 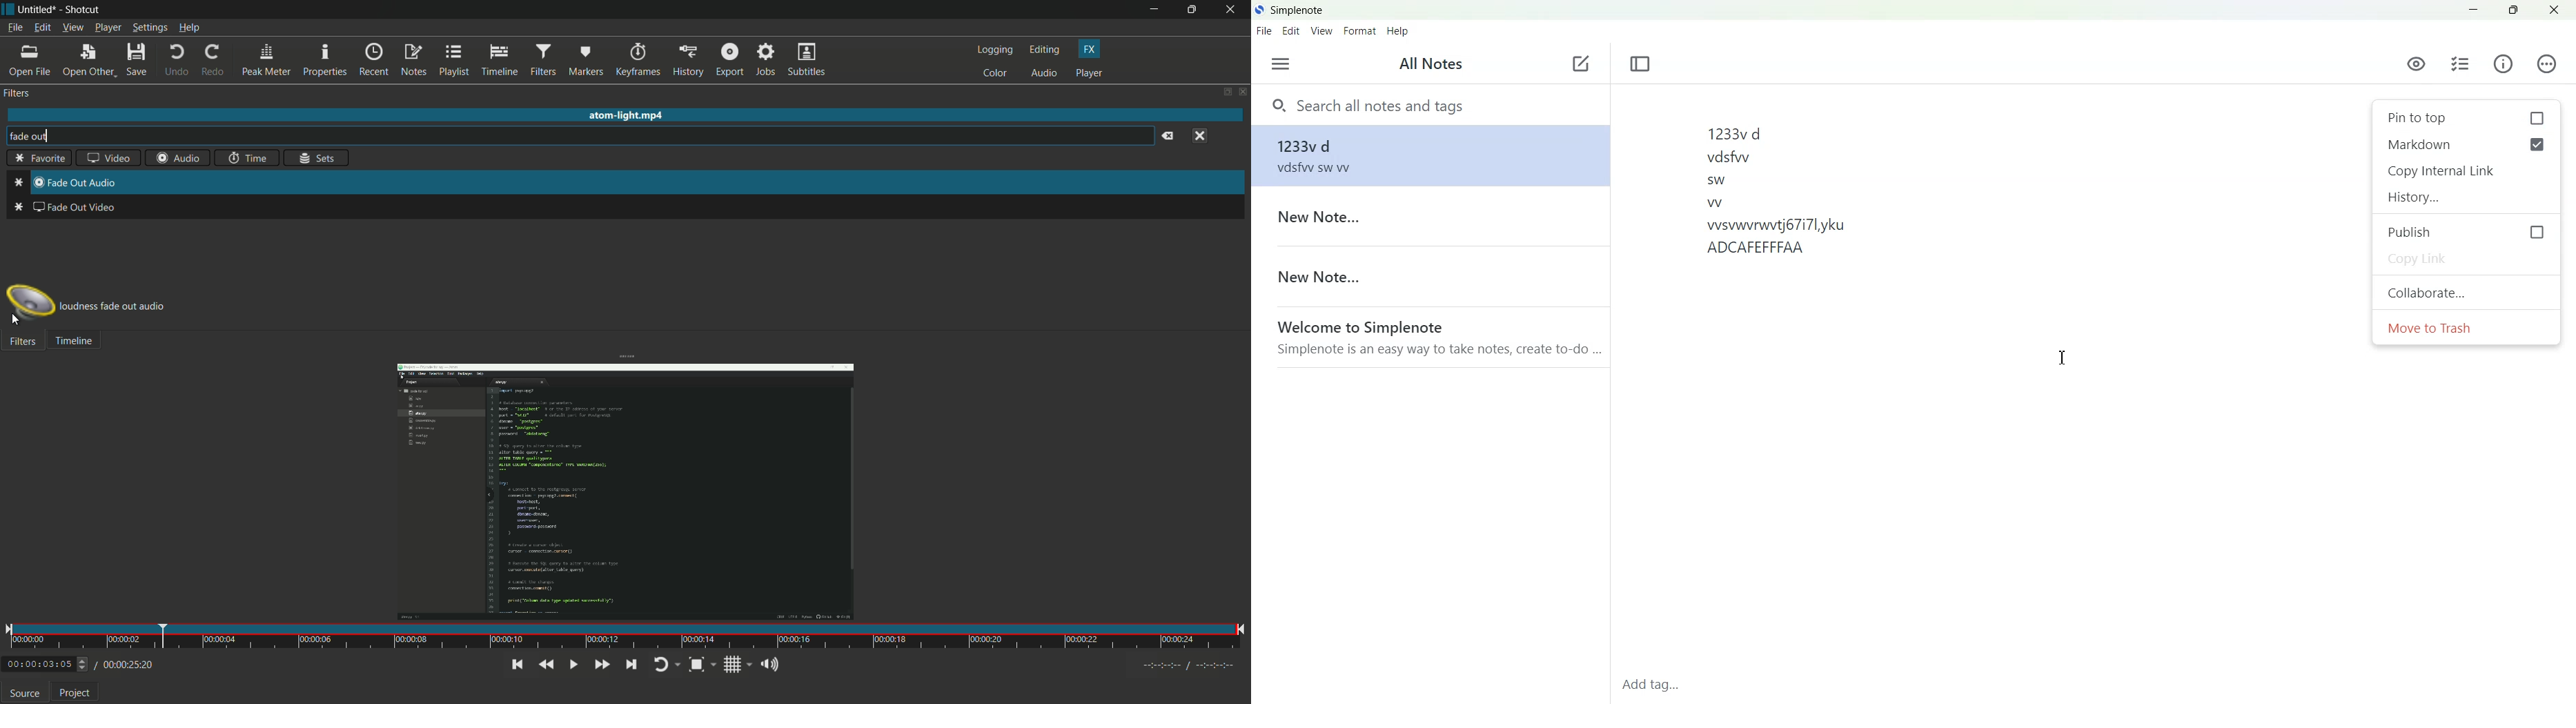 What do you see at coordinates (373, 60) in the screenshot?
I see `recent` at bounding box center [373, 60].